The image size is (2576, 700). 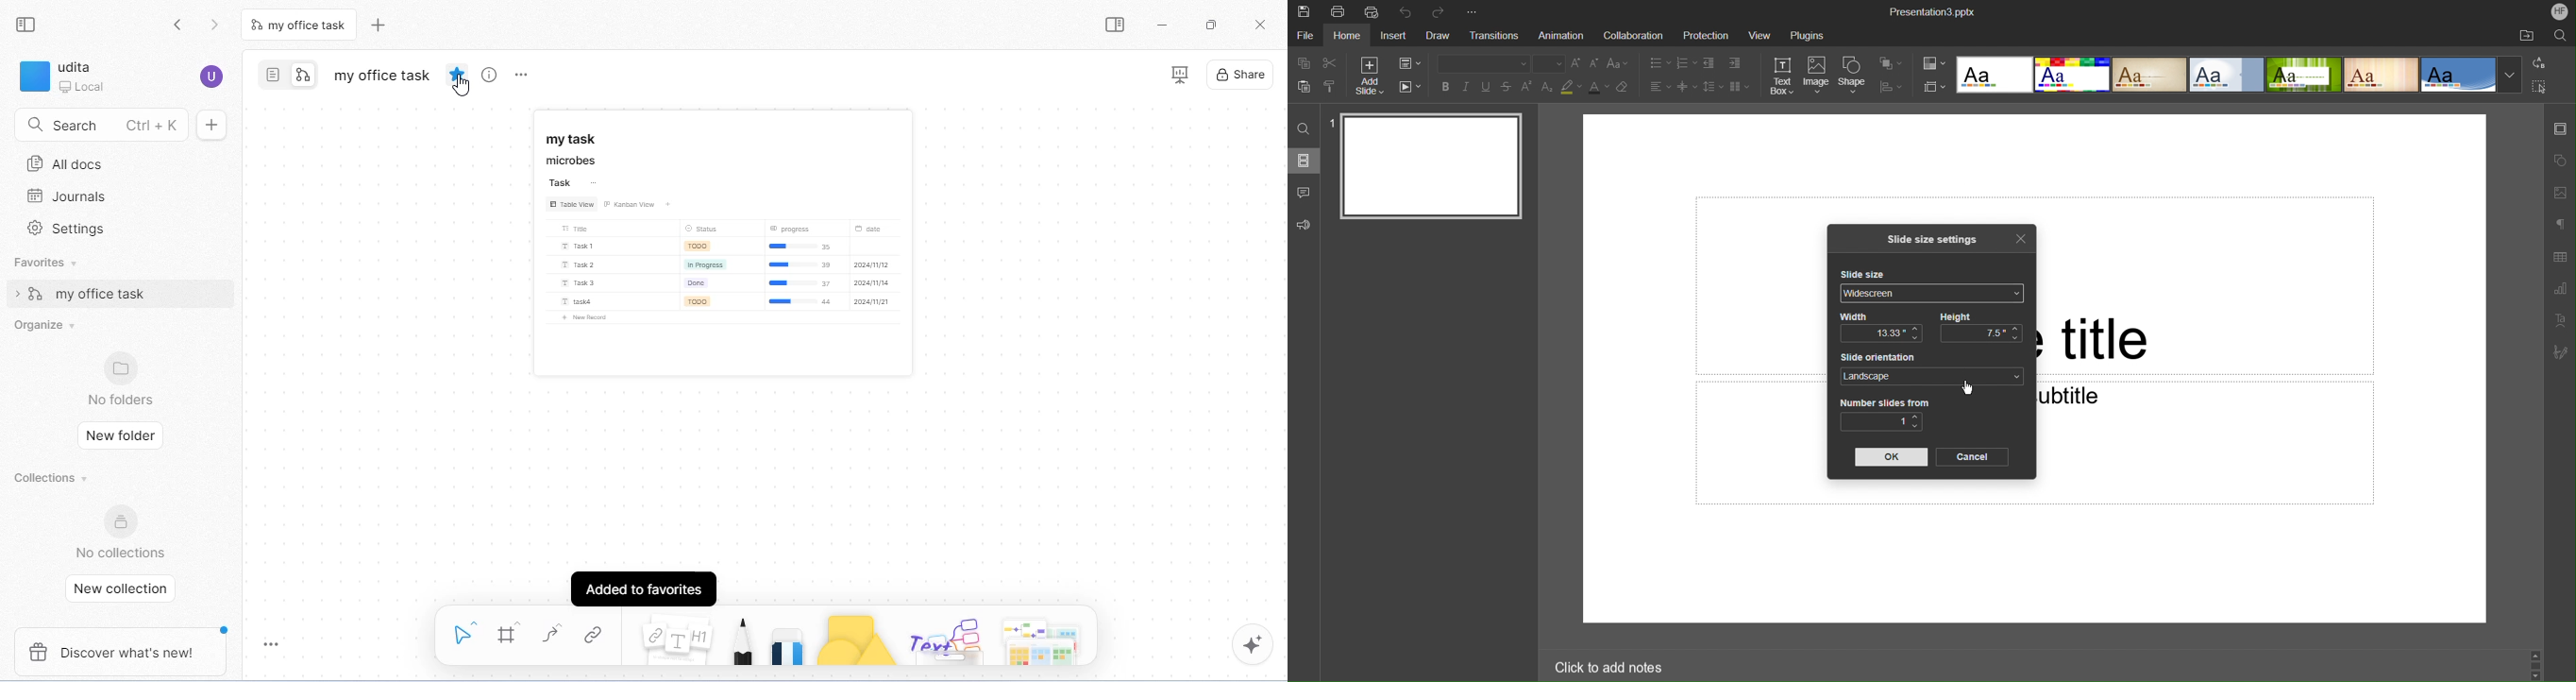 What do you see at coordinates (1498, 35) in the screenshot?
I see `Transitions` at bounding box center [1498, 35].